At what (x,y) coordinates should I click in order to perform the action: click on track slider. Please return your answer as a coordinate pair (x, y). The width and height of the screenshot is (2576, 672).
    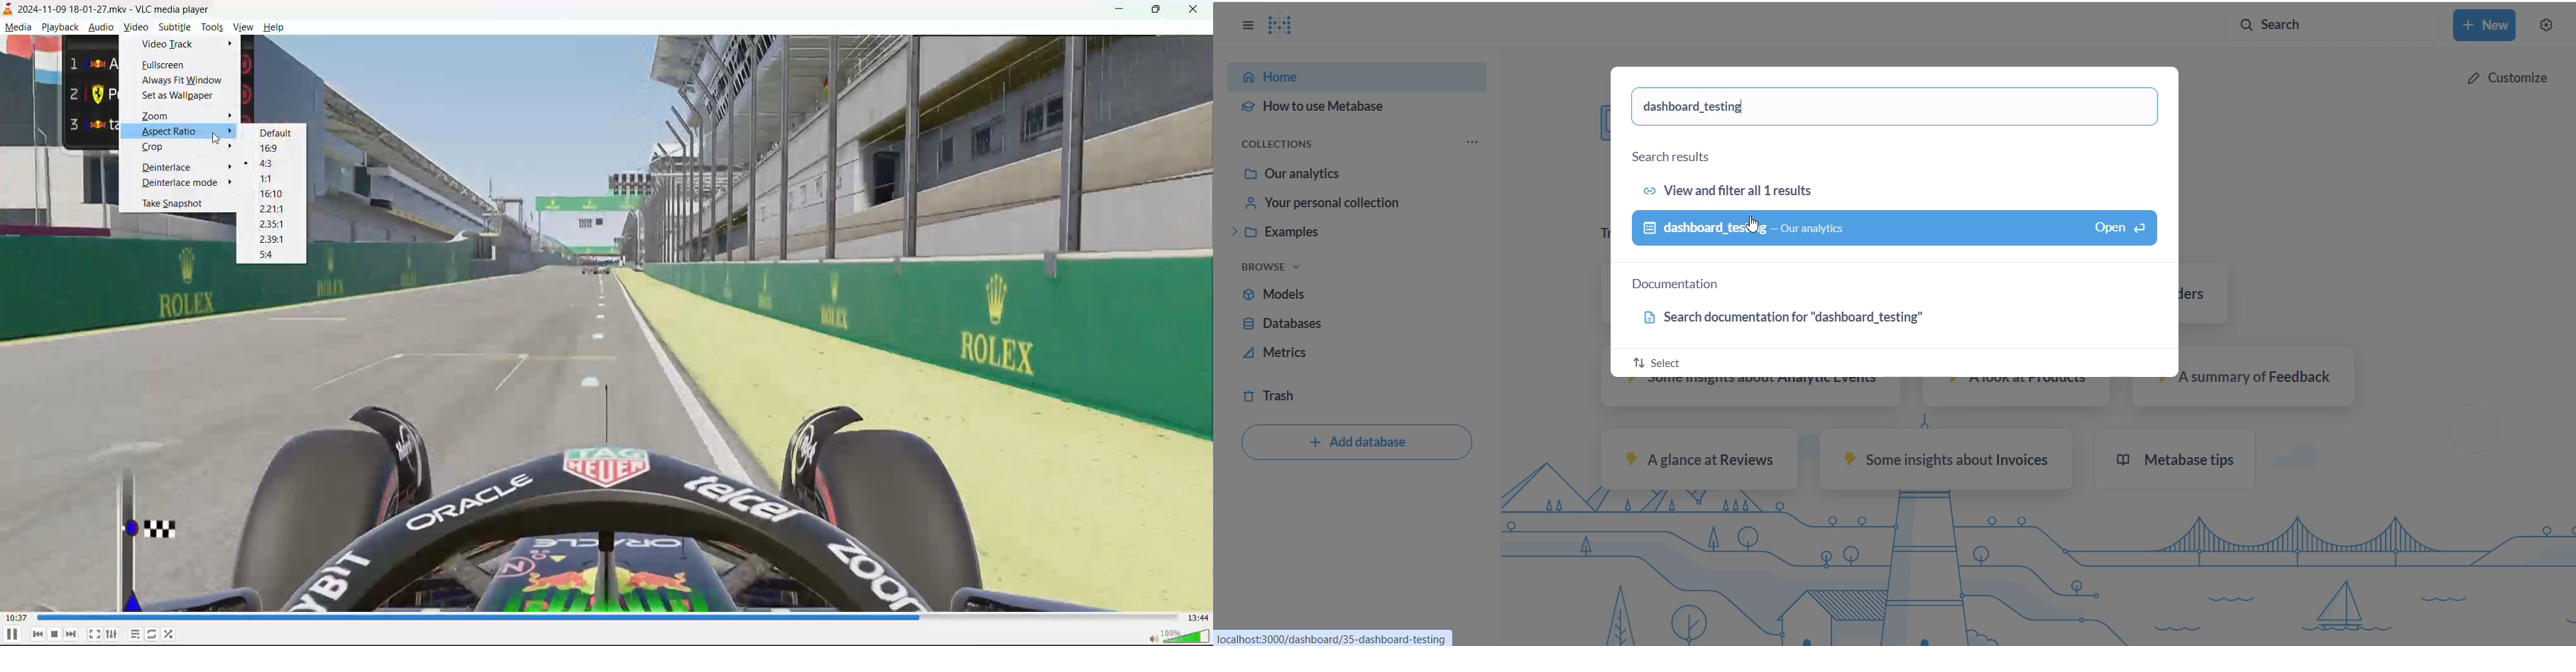
    Looking at the image, I should click on (607, 616).